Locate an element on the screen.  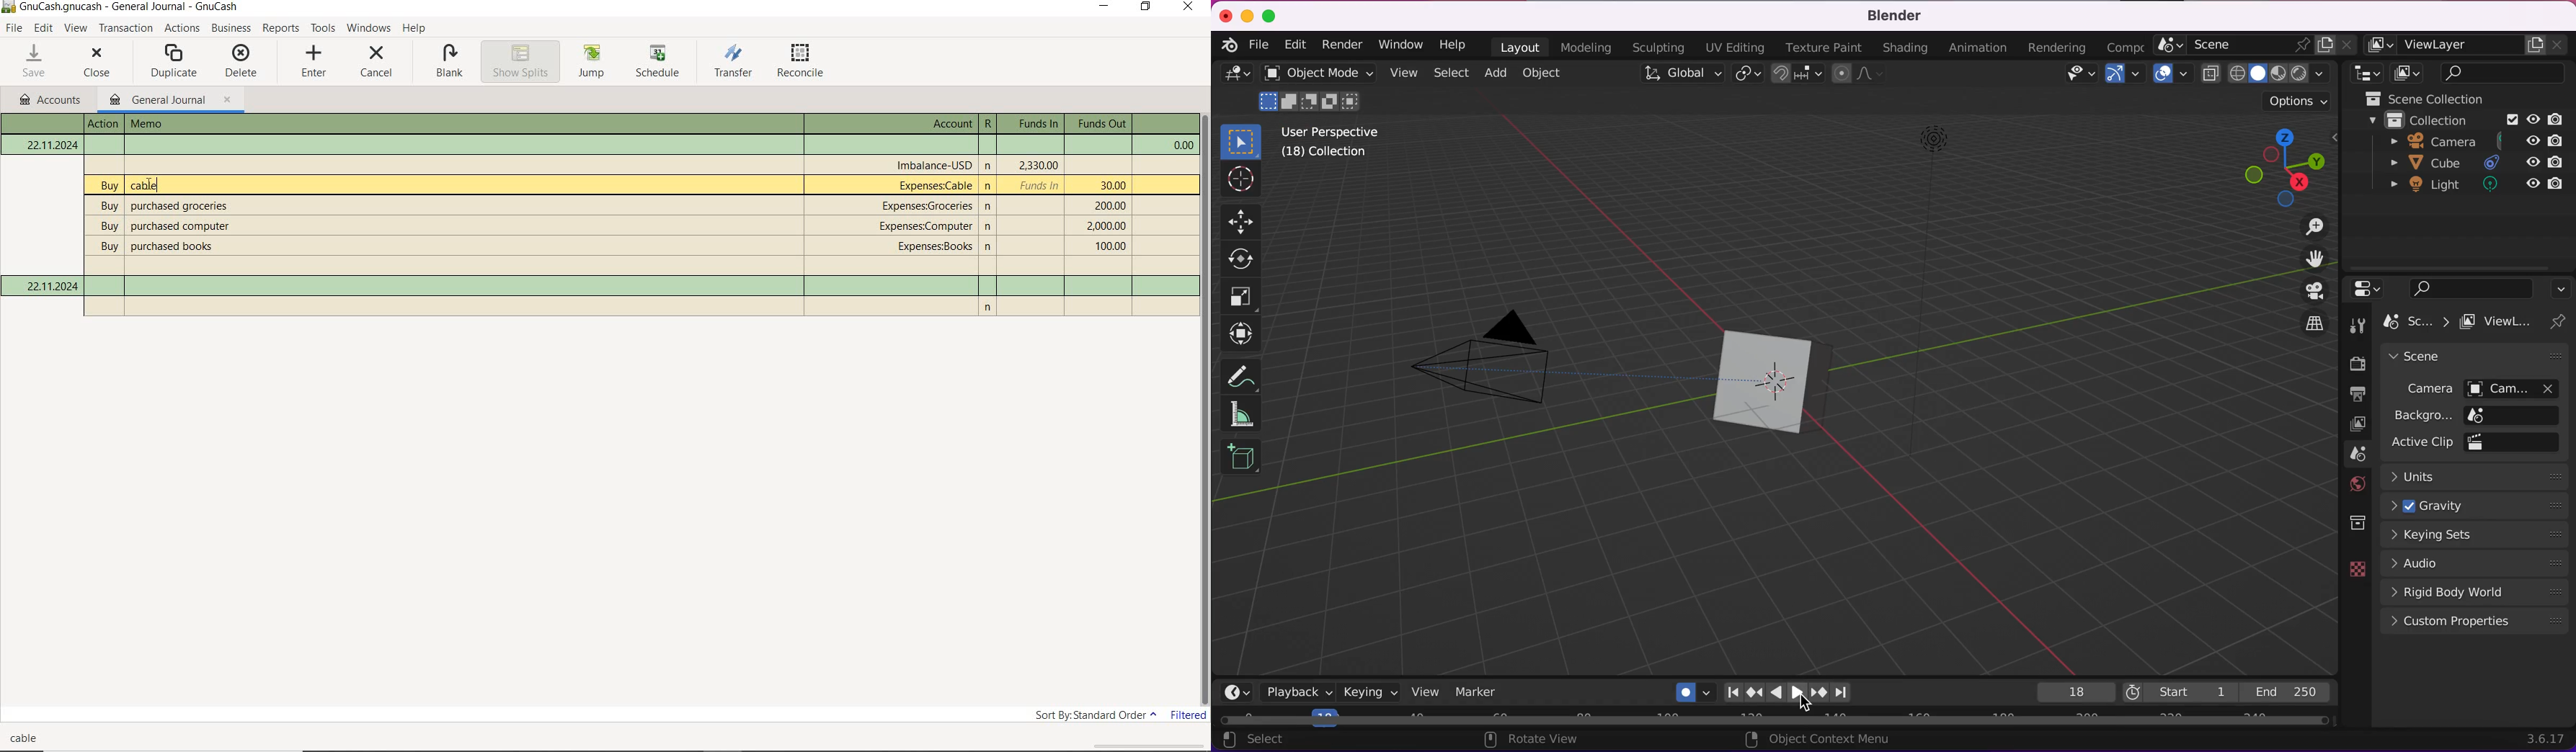
sort by is located at coordinates (1096, 715).